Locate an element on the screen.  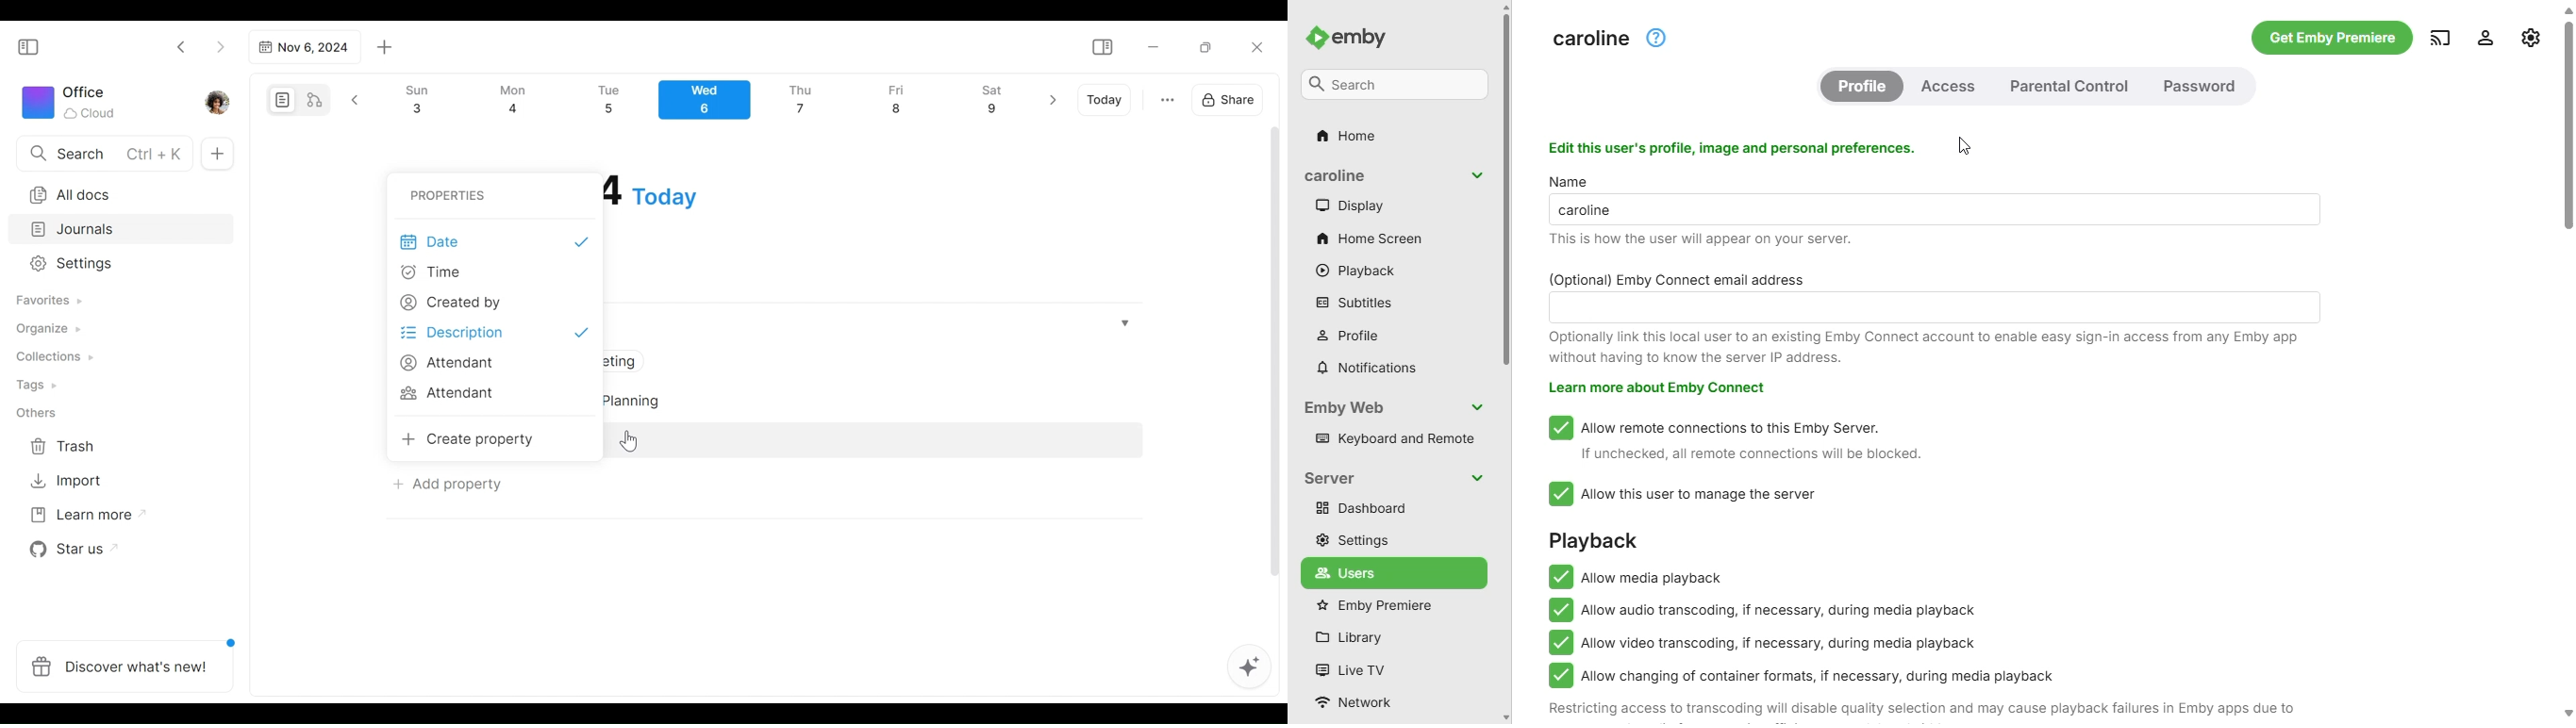
Tab is located at coordinates (303, 47).